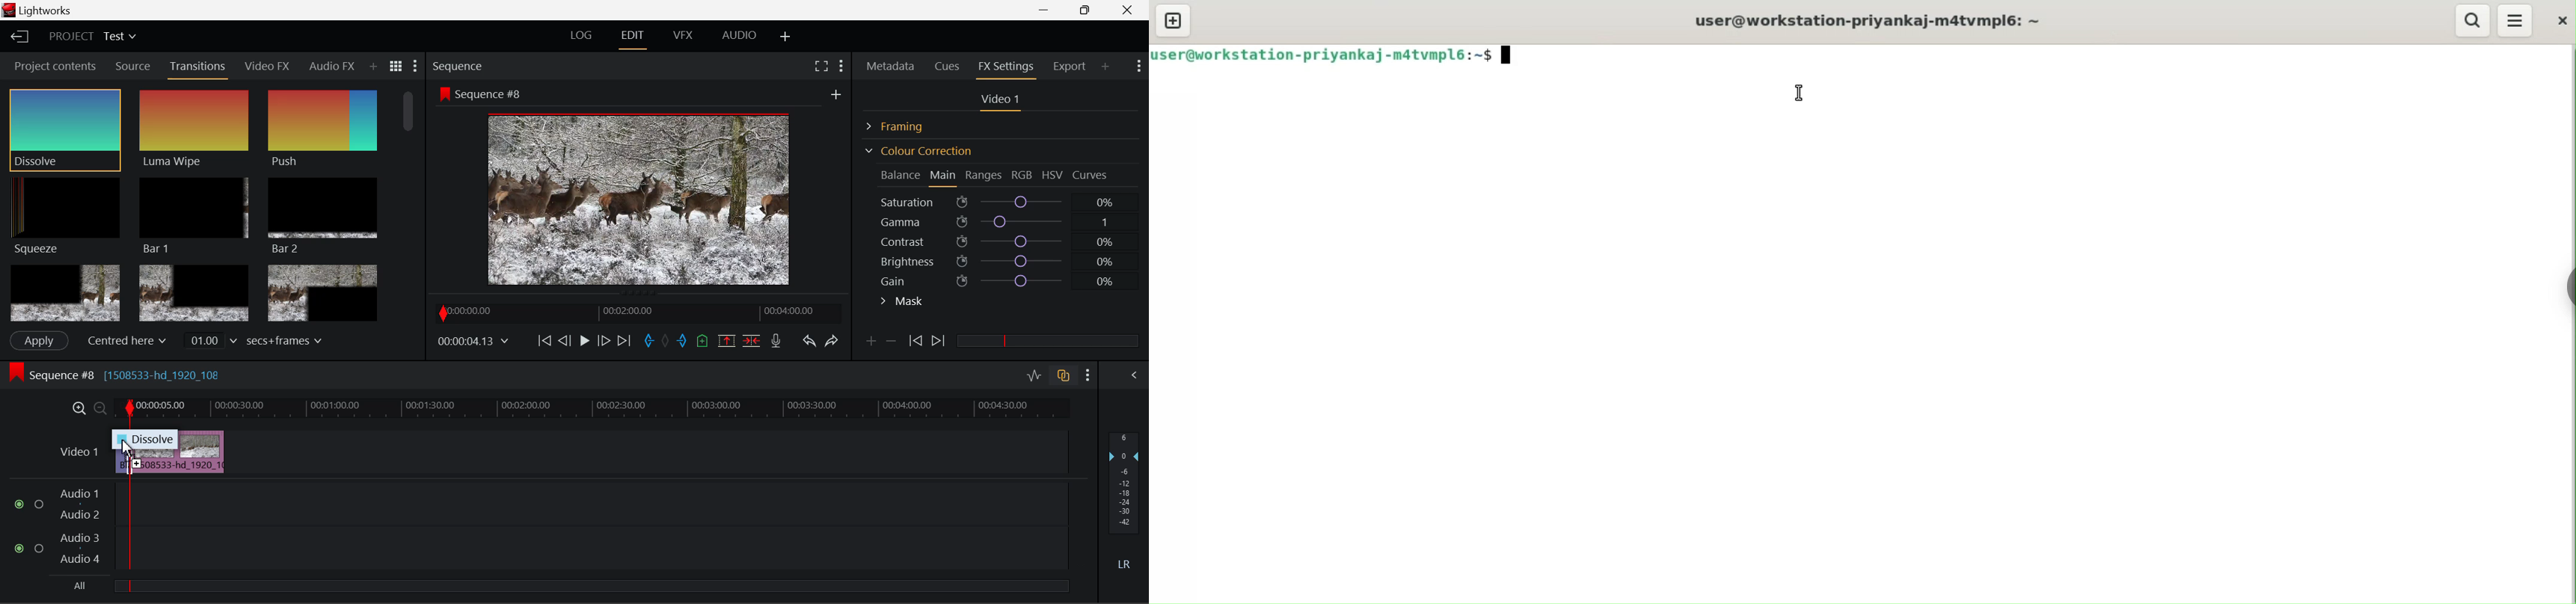 The width and height of the screenshot is (2576, 616). I want to click on Timeline Zoom Out, so click(99, 408).